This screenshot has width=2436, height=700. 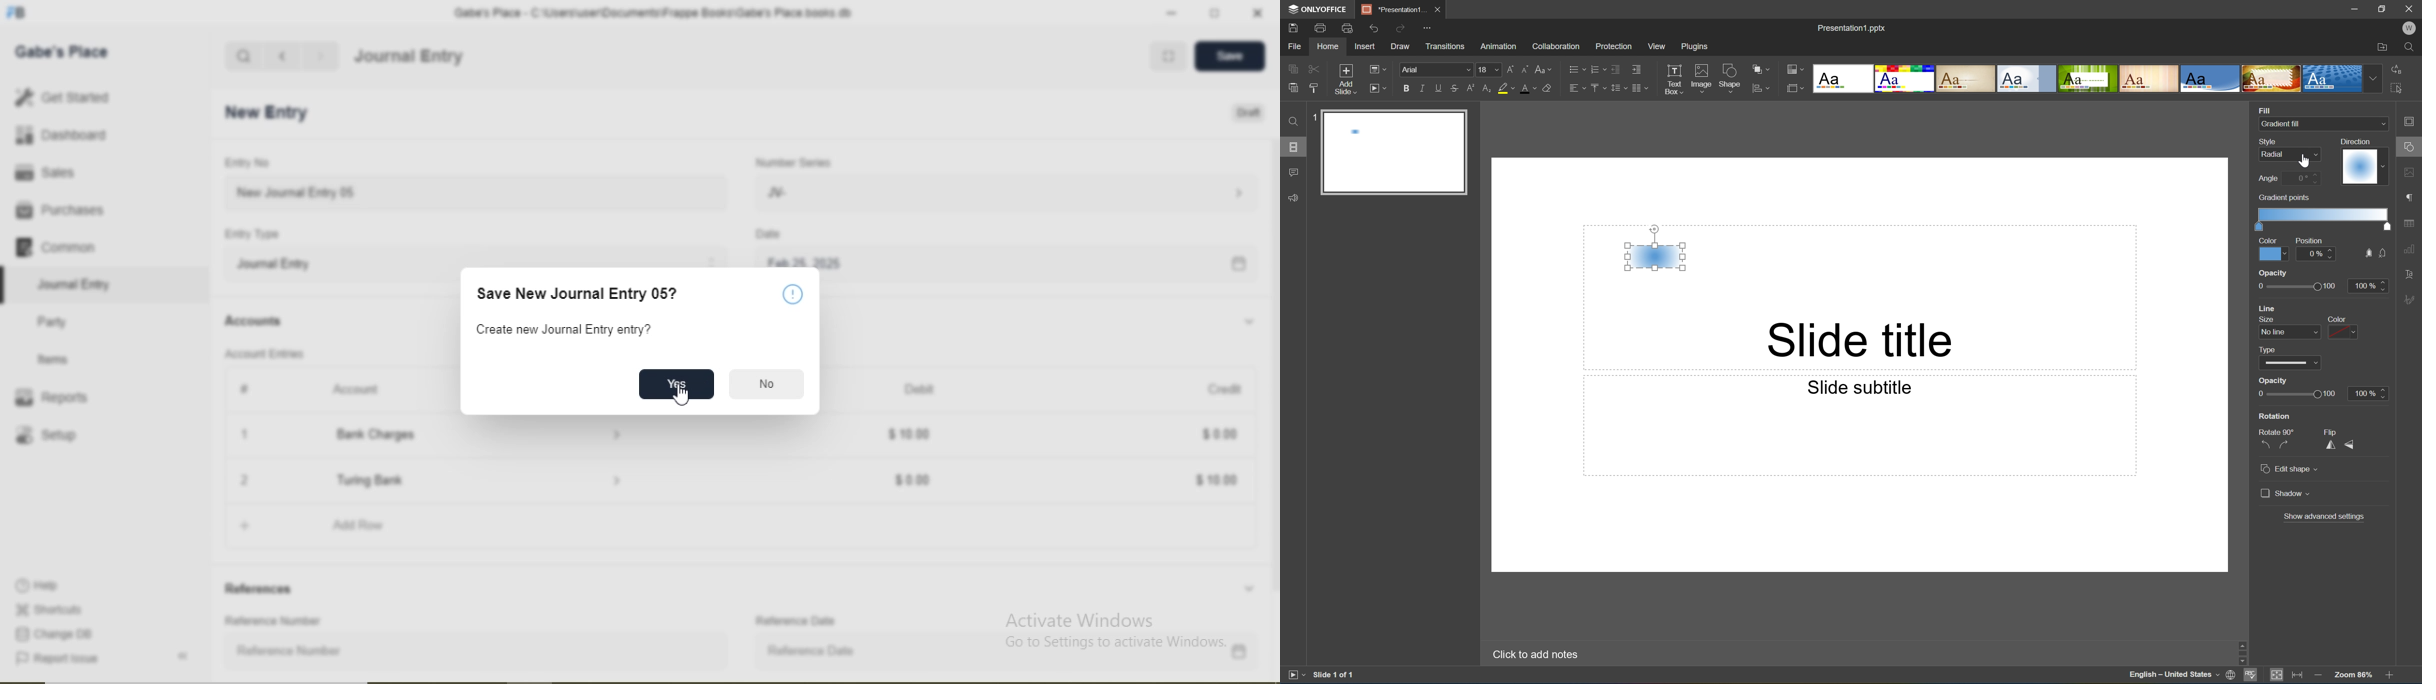 I want to click on align shape, so click(x=1763, y=89).